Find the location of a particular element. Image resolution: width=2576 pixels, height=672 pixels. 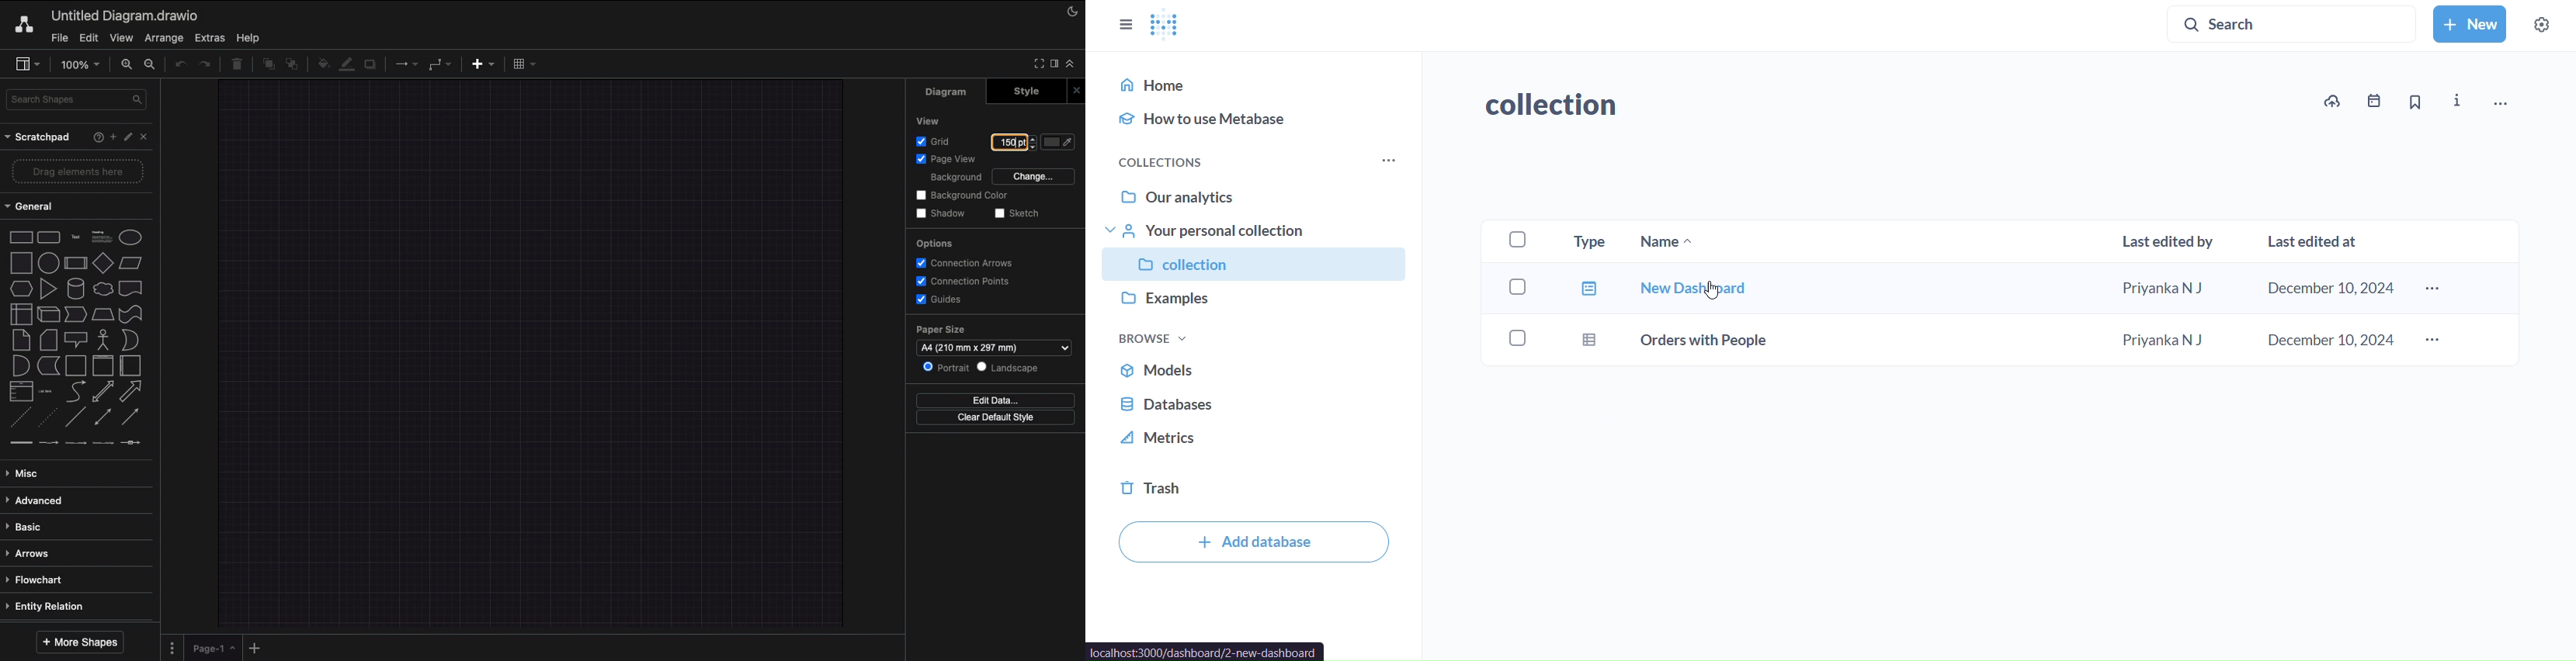

Waypoint is located at coordinates (440, 63).